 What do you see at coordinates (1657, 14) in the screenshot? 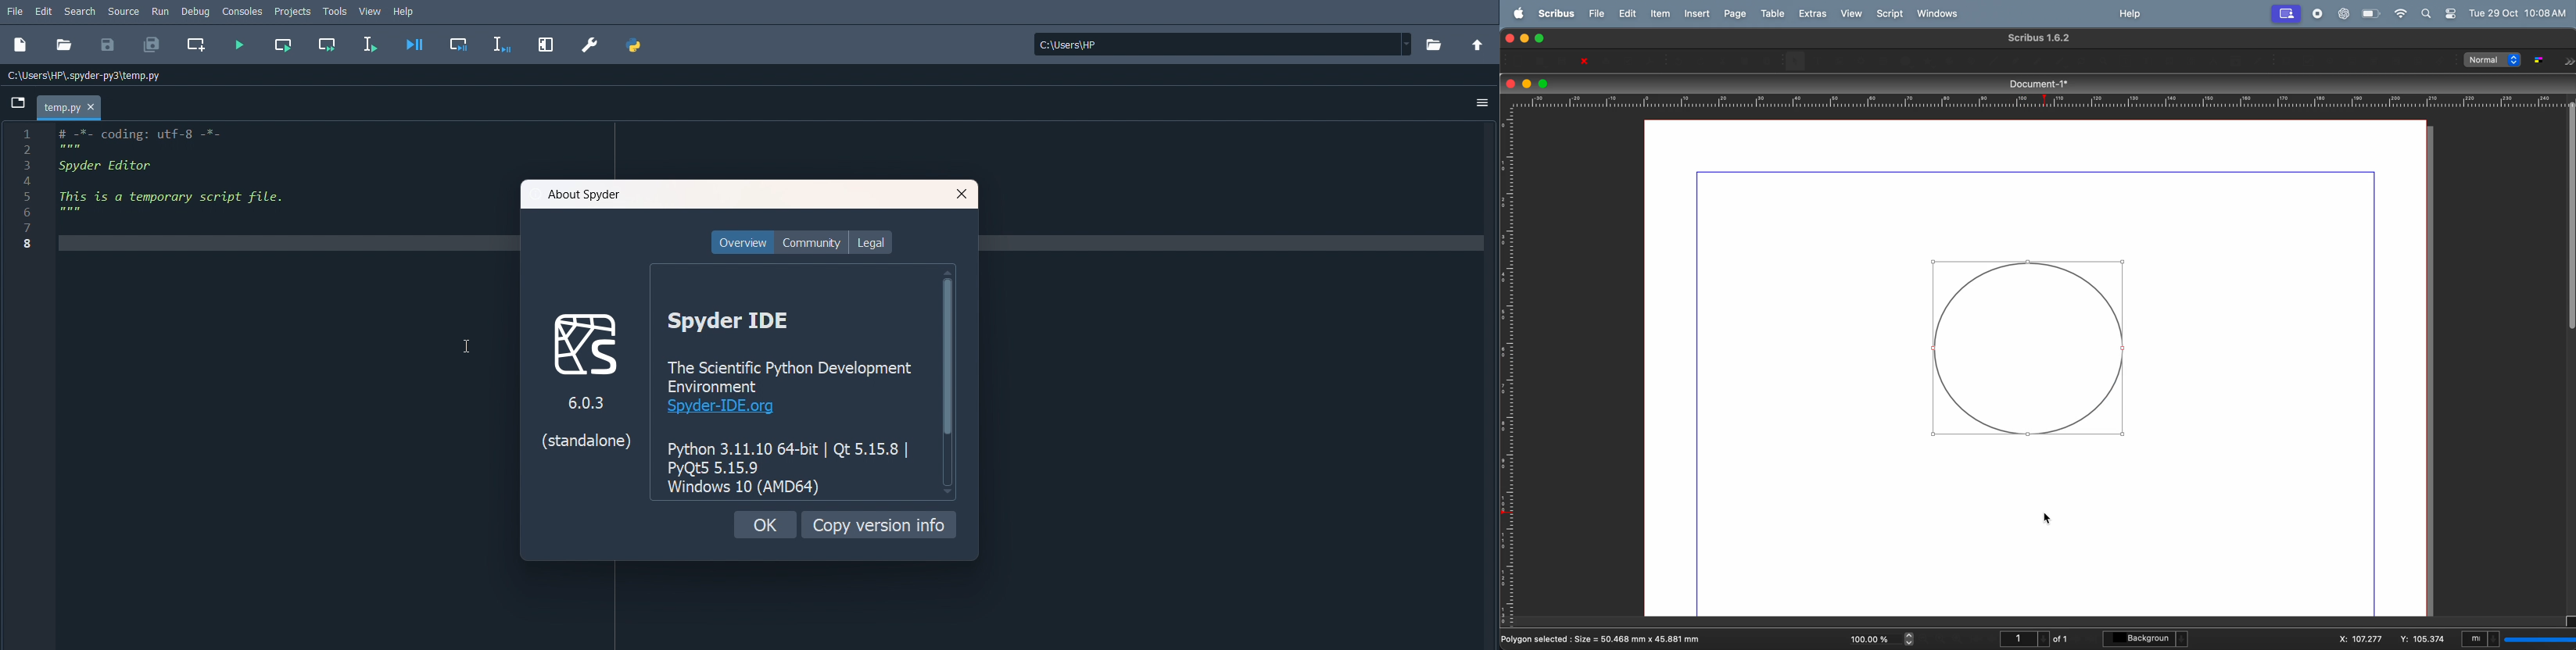
I see `item` at bounding box center [1657, 14].